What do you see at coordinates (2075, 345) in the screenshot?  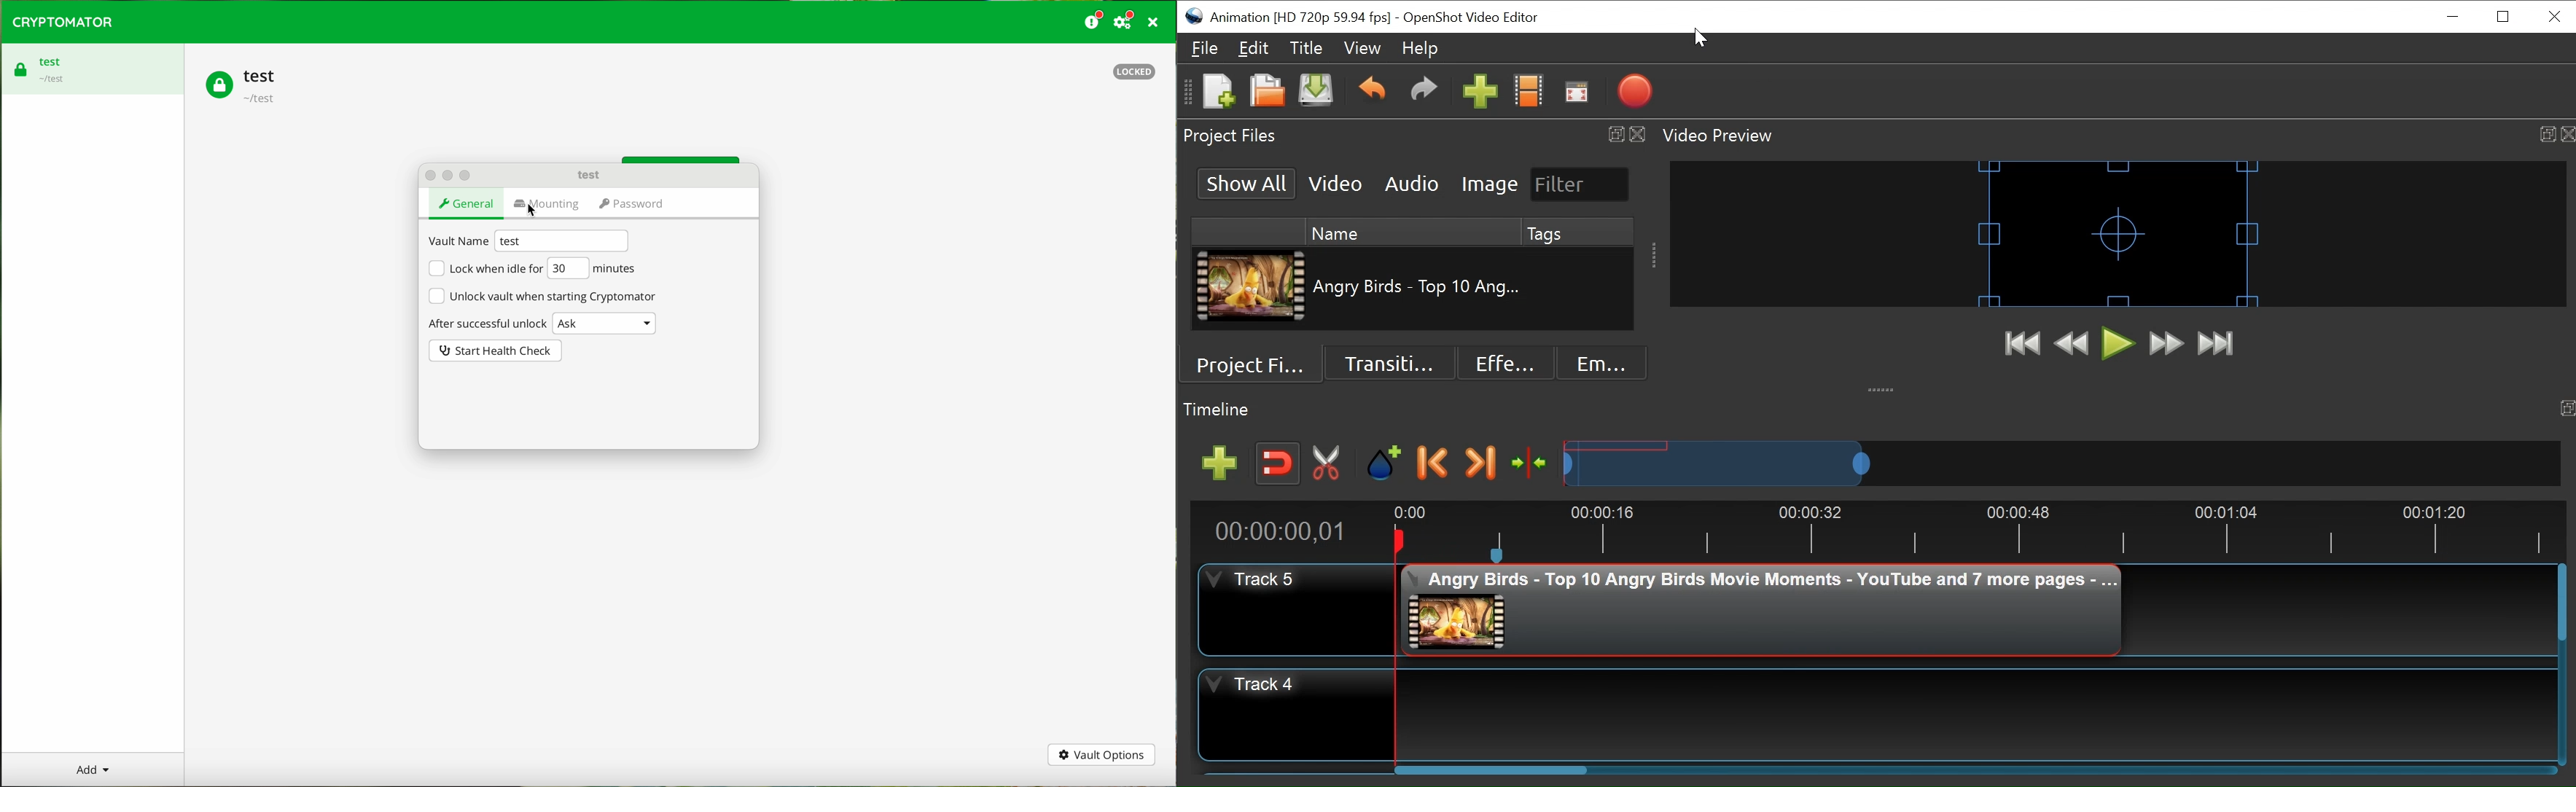 I see `Preview` at bounding box center [2075, 345].